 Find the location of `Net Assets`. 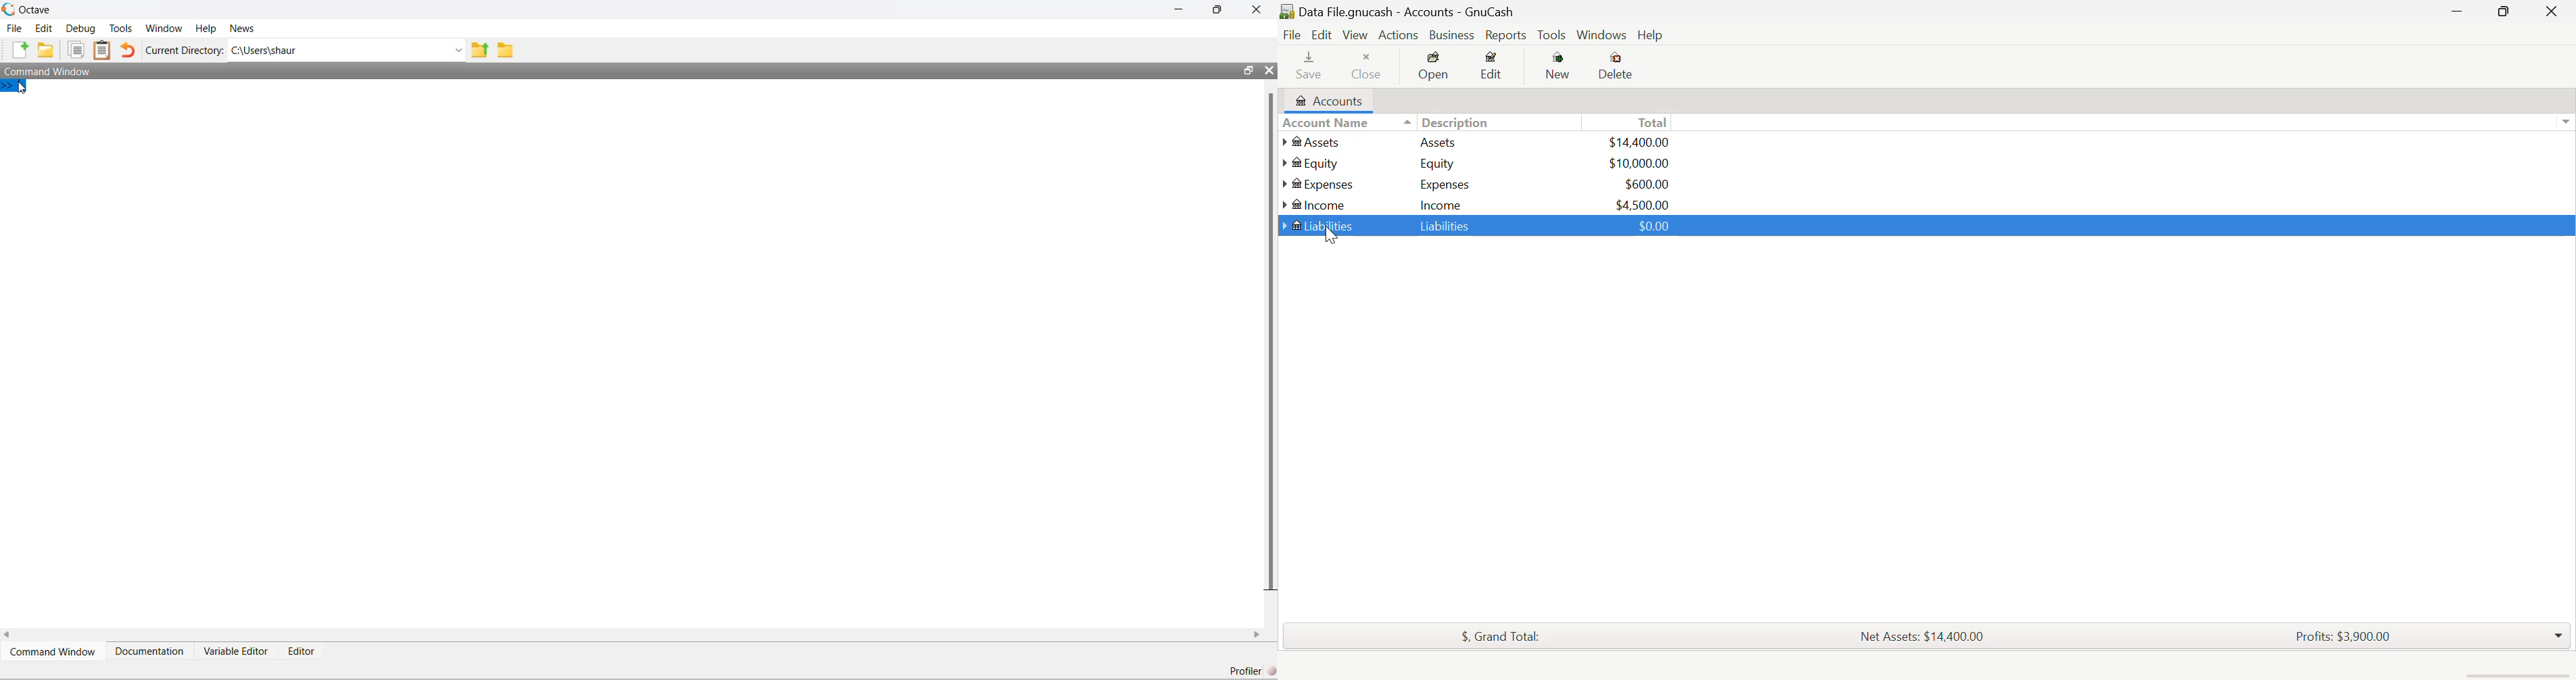

Net Assets is located at coordinates (1925, 636).